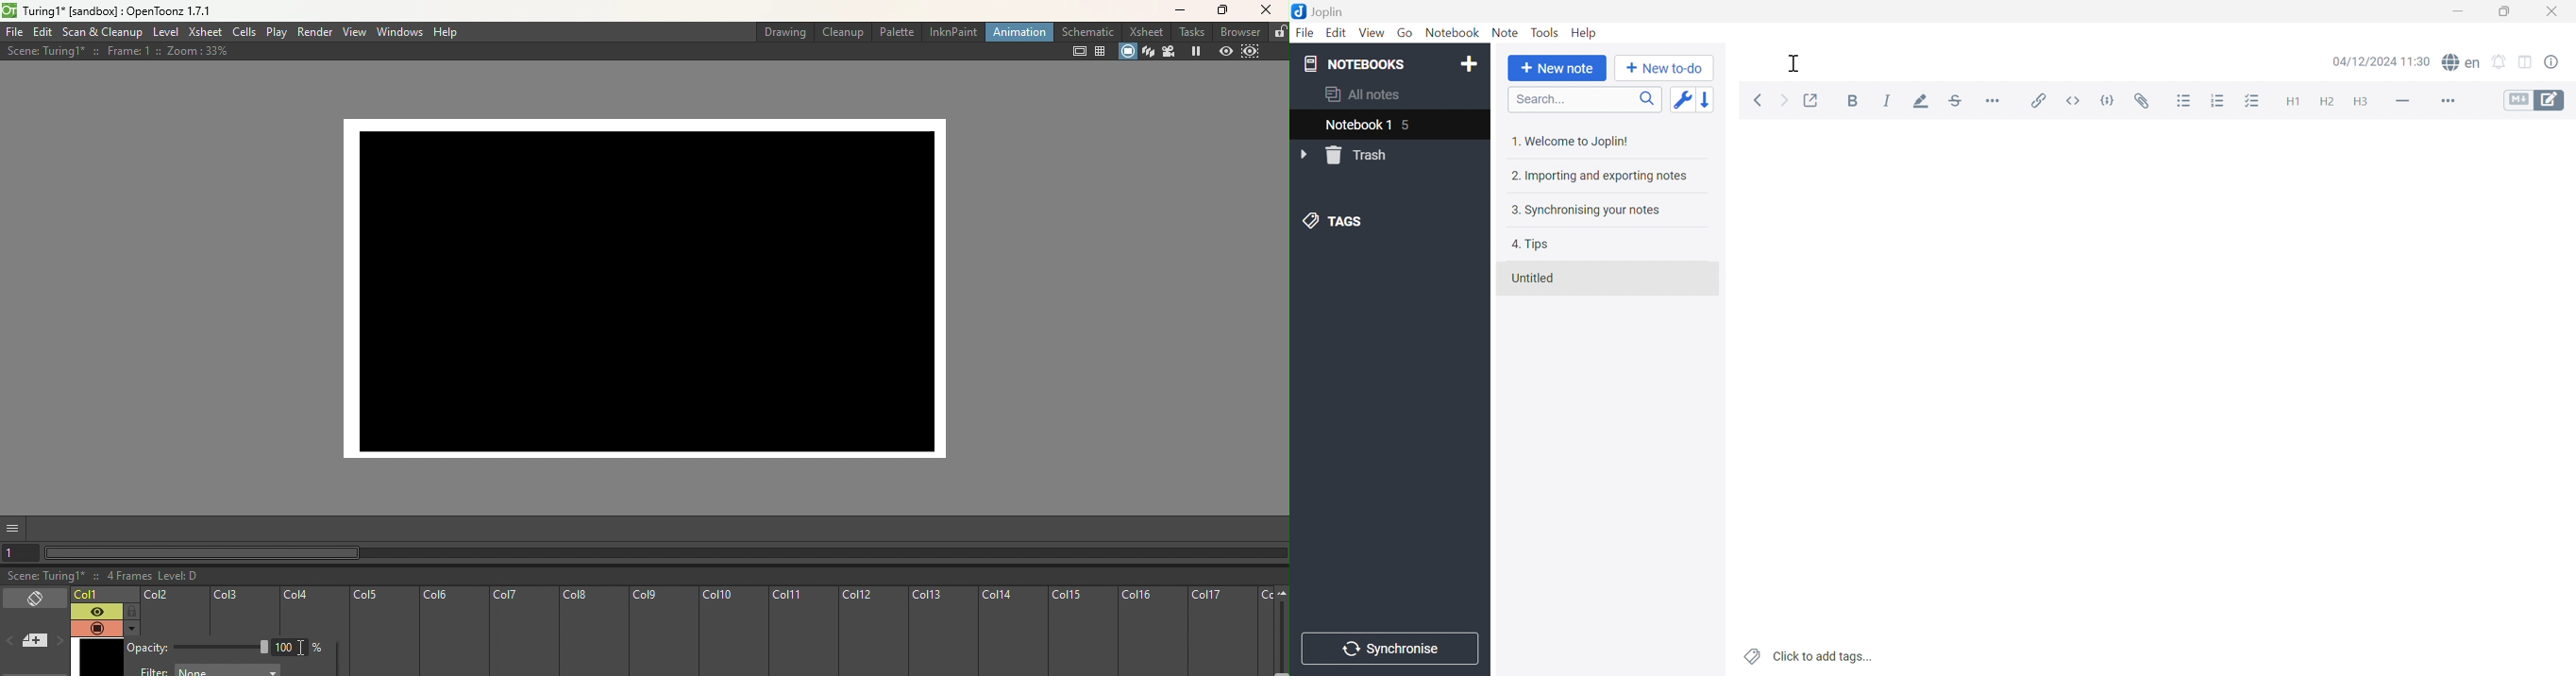 This screenshot has width=2576, height=700. I want to click on Strikethrough, so click(1955, 103).